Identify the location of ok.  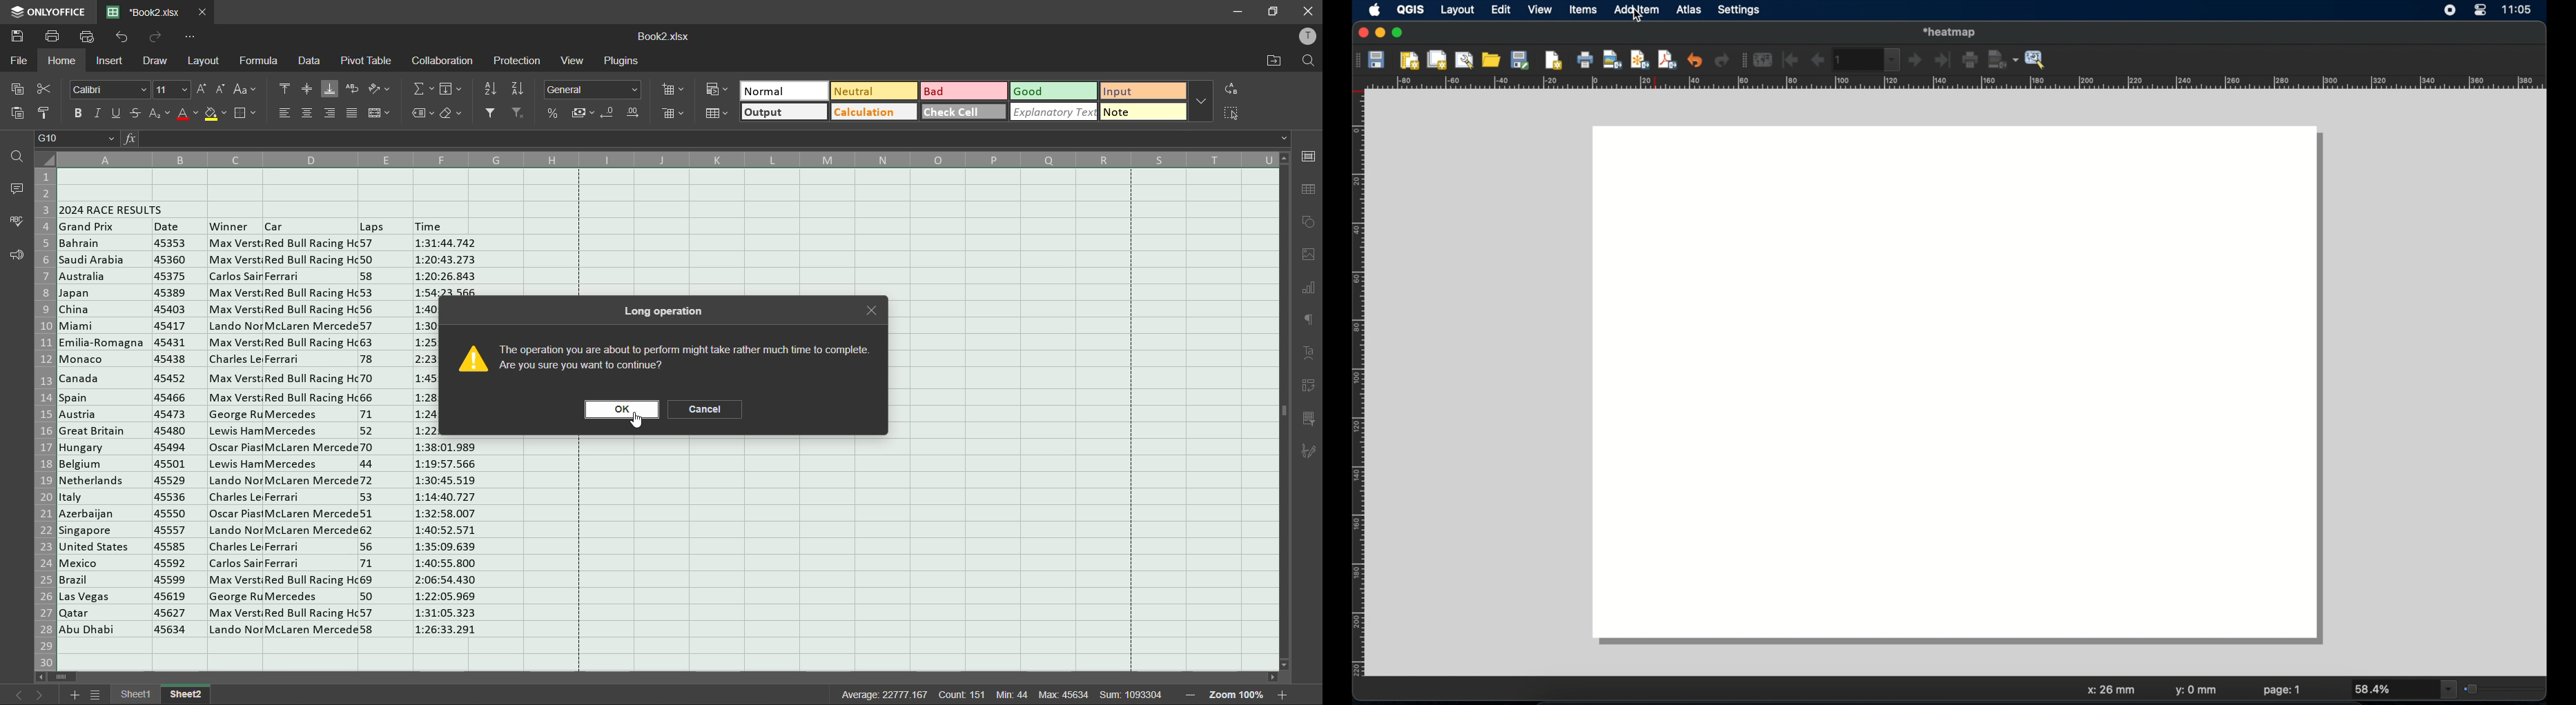
(623, 408).